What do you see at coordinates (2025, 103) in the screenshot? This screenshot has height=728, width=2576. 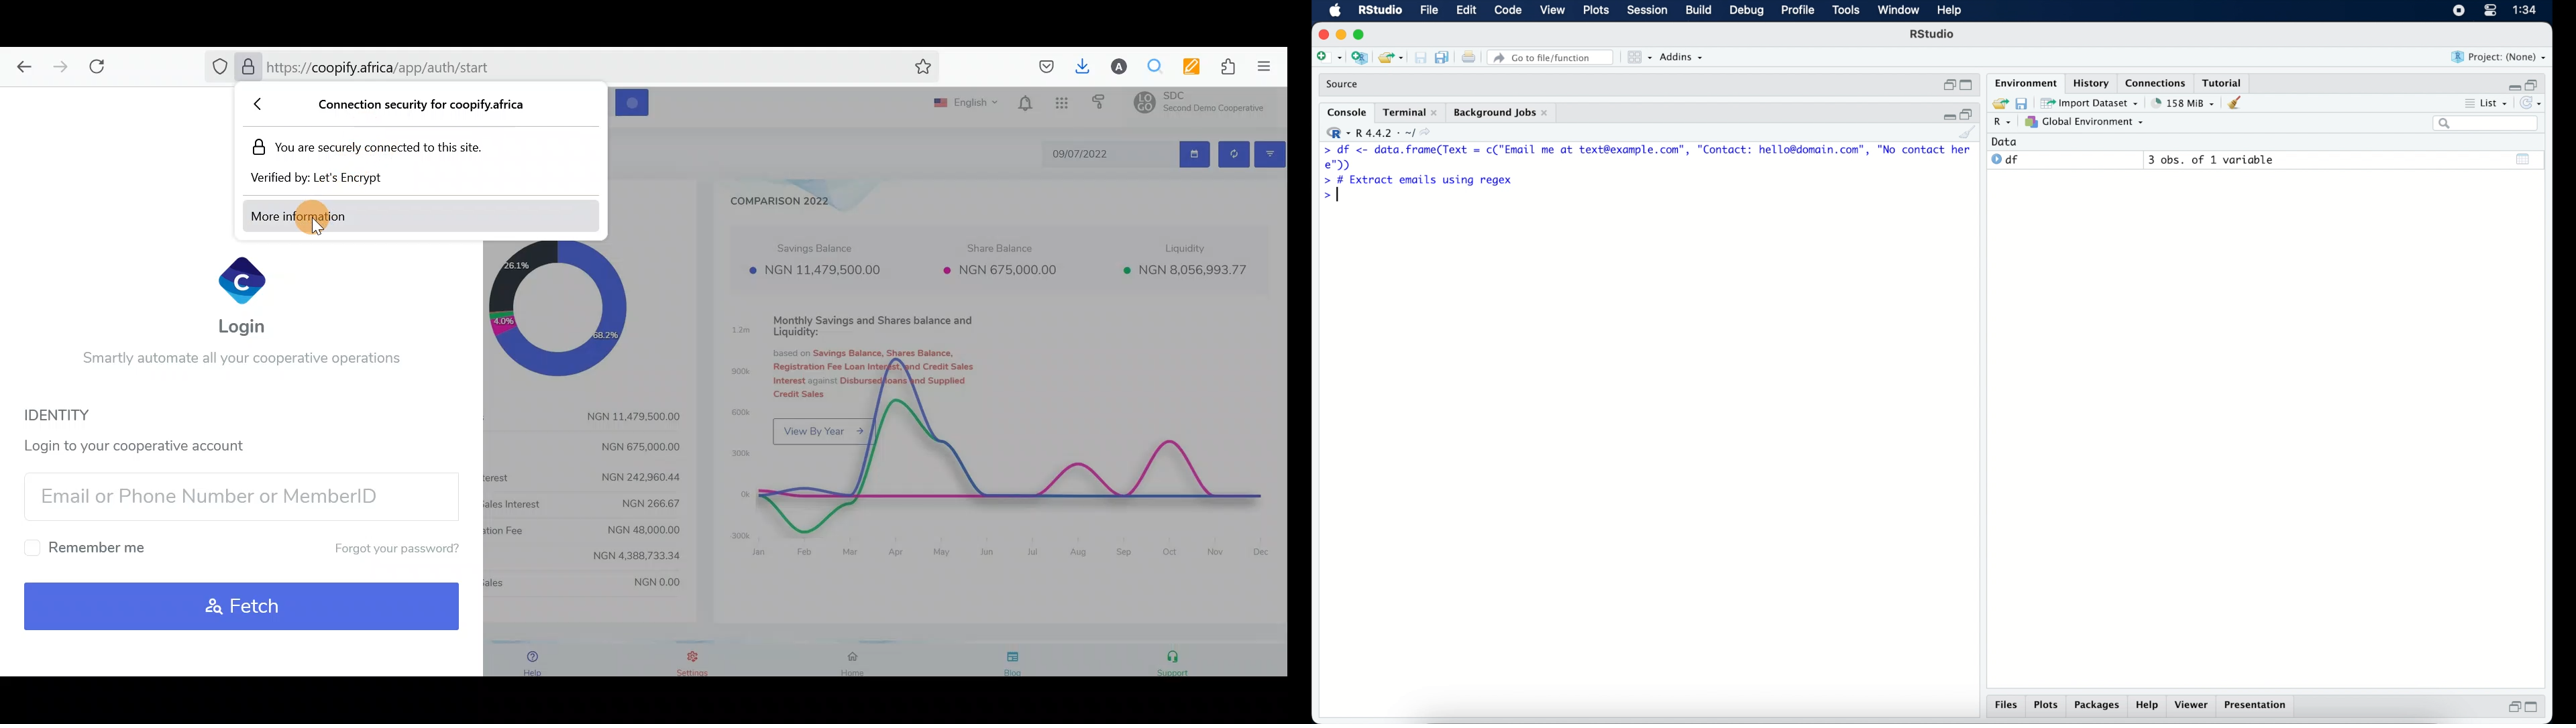 I see `save` at bounding box center [2025, 103].